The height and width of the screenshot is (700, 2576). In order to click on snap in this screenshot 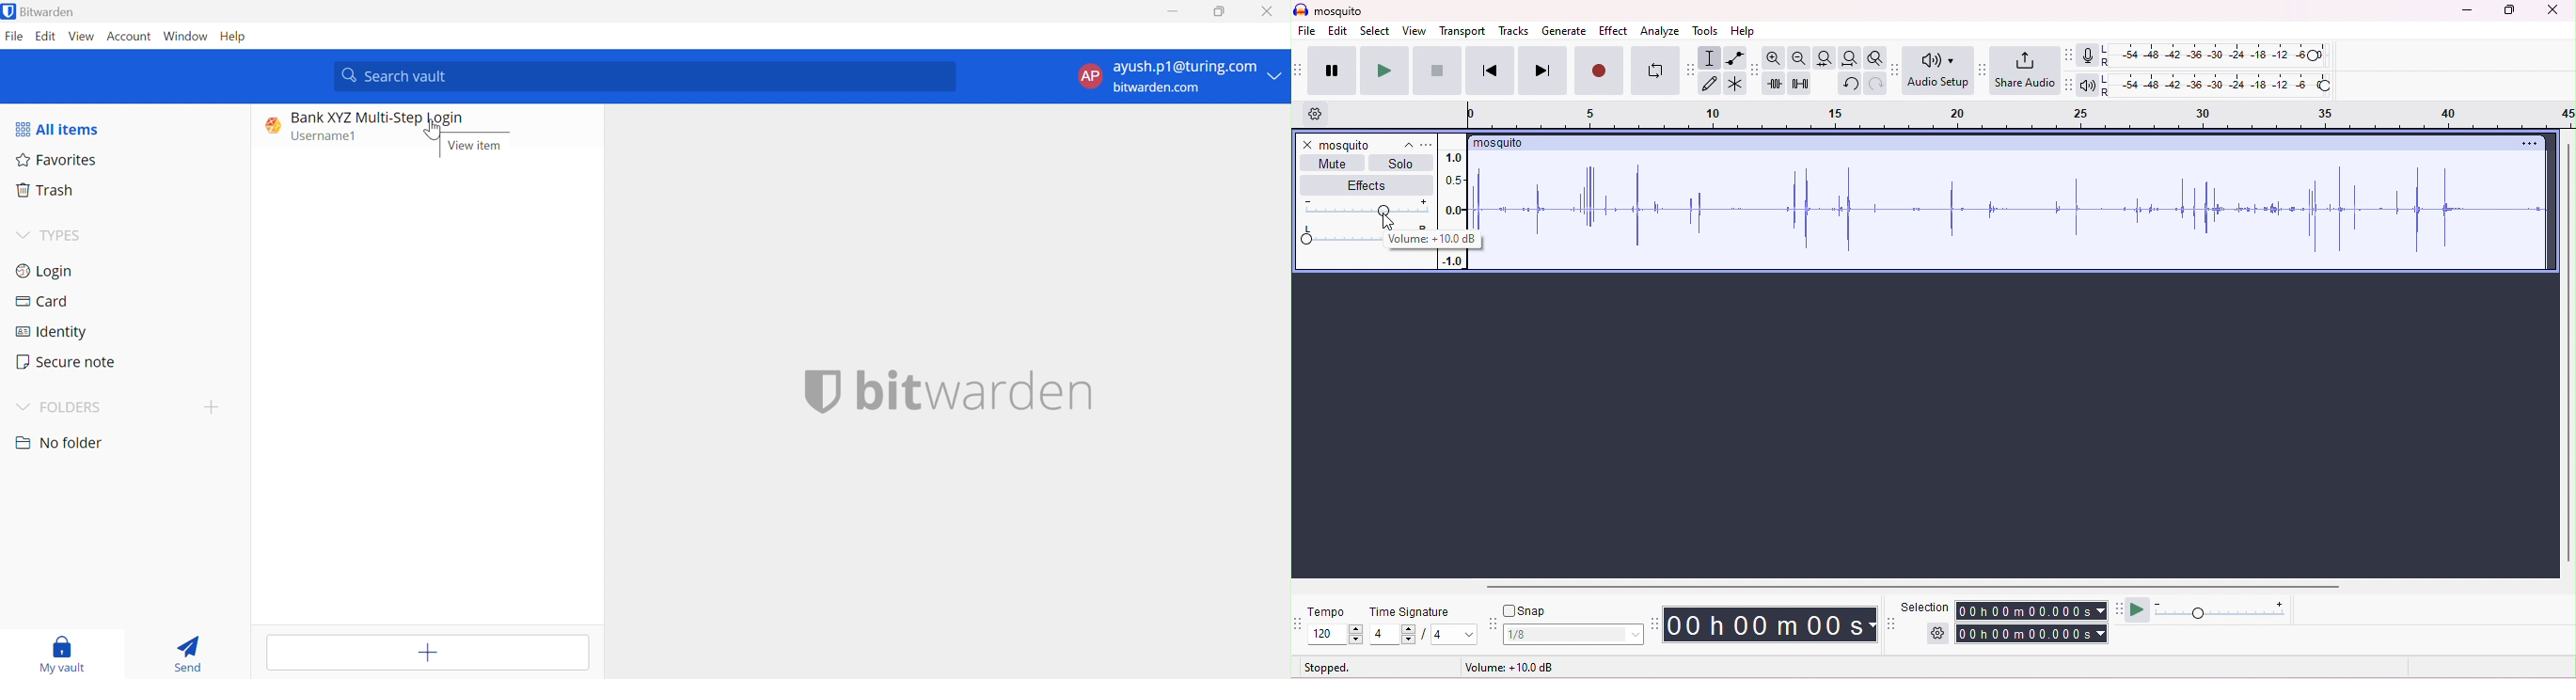, I will do `click(1525, 611)`.